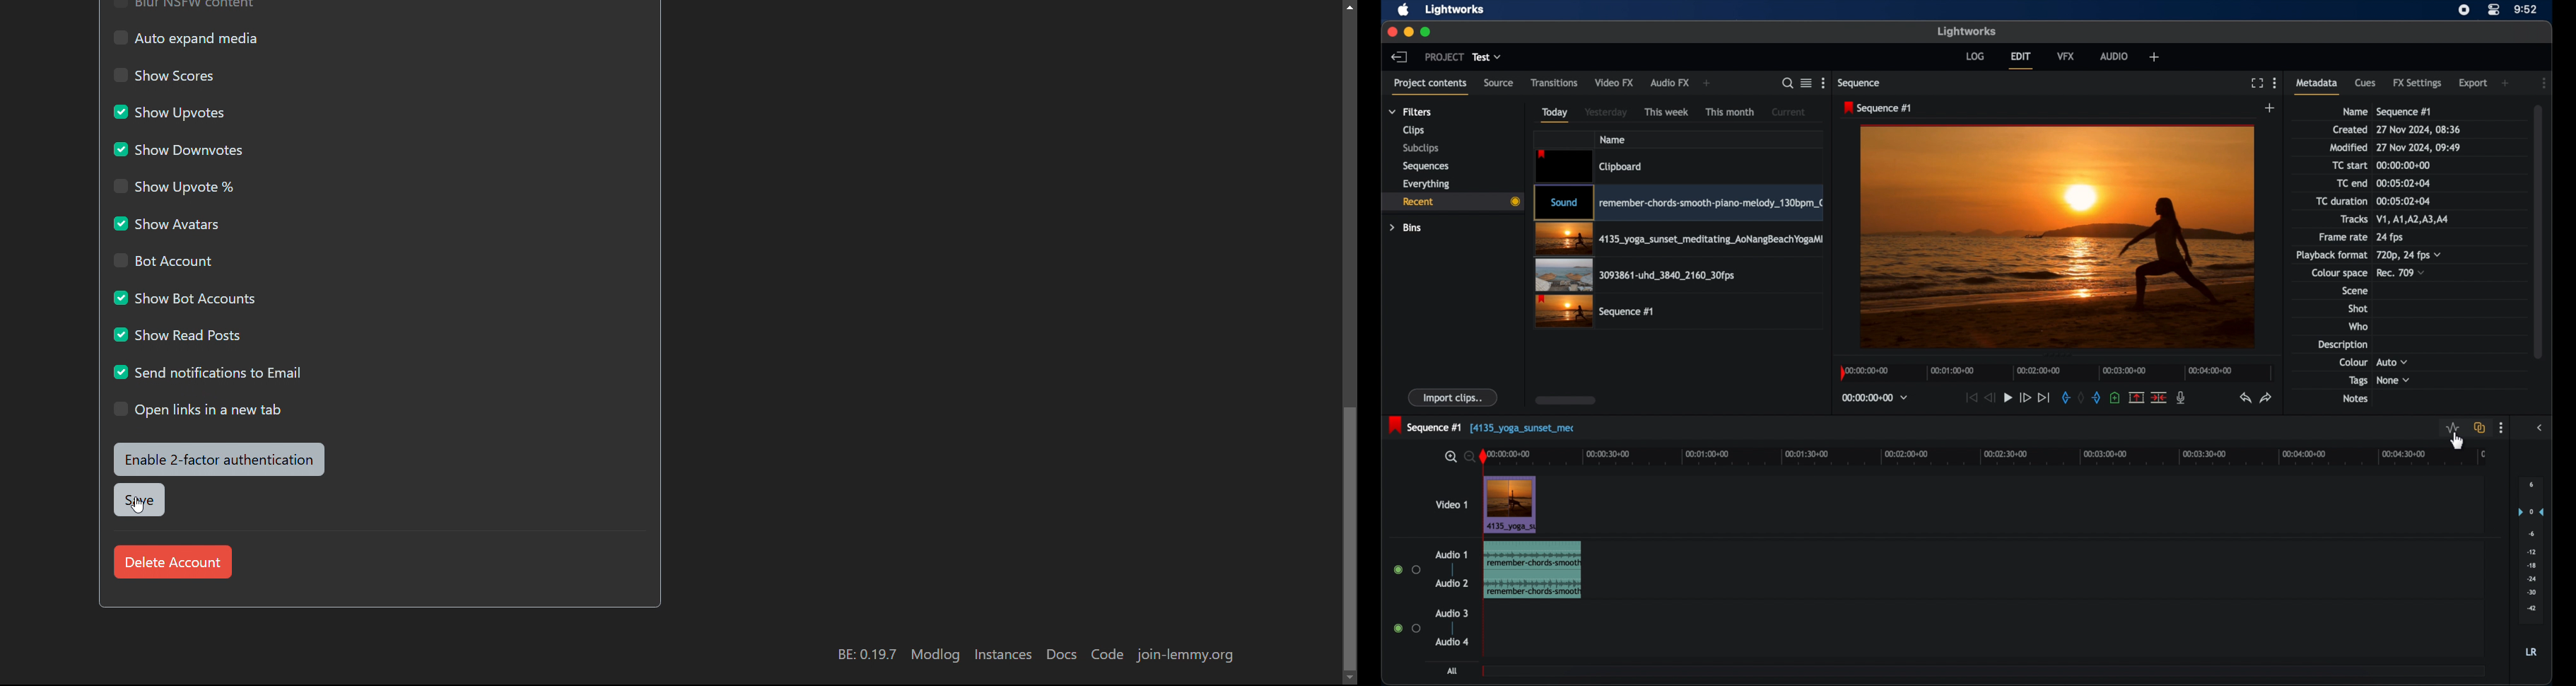 This screenshot has width=2576, height=700. I want to click on who, so click(2359, 326).